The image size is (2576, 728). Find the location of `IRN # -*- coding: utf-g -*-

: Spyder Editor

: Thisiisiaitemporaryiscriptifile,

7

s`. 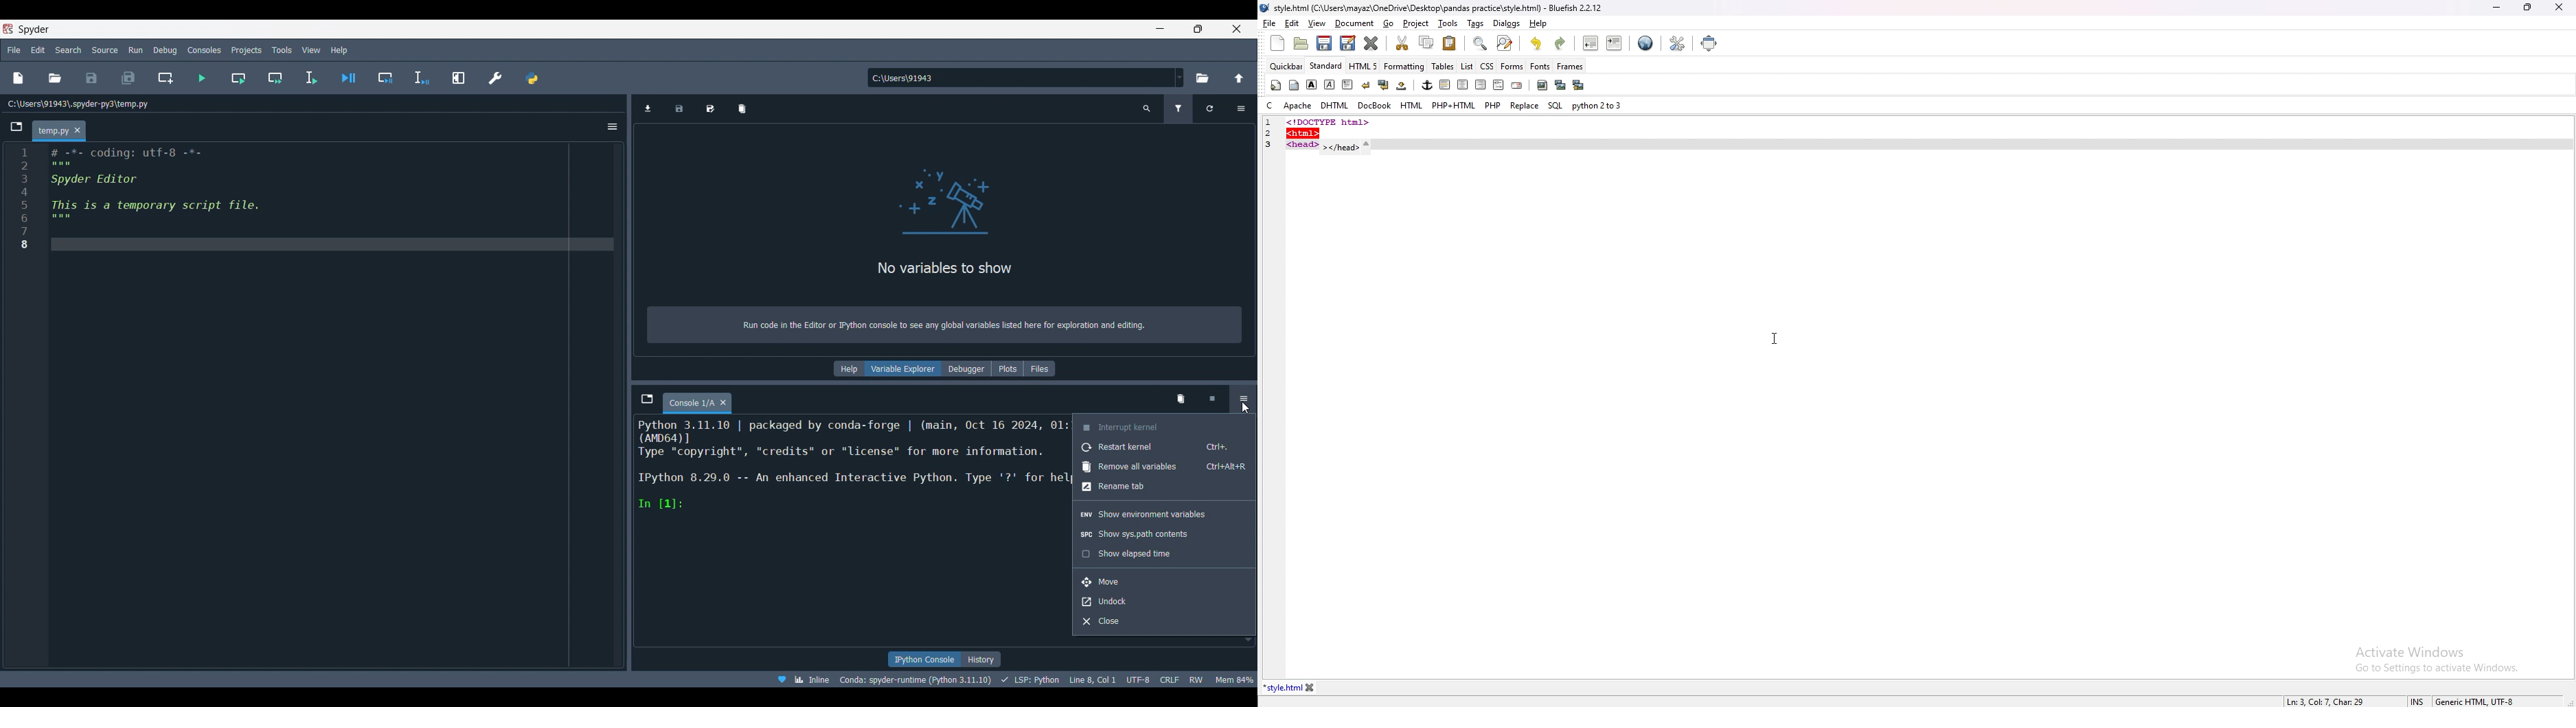

IRN # -*- coding: utf-g -*-

: Spyder Editor

: Thisiisiaitemporaryiscriptifile,

7

s is located at coordinates (192, 204).